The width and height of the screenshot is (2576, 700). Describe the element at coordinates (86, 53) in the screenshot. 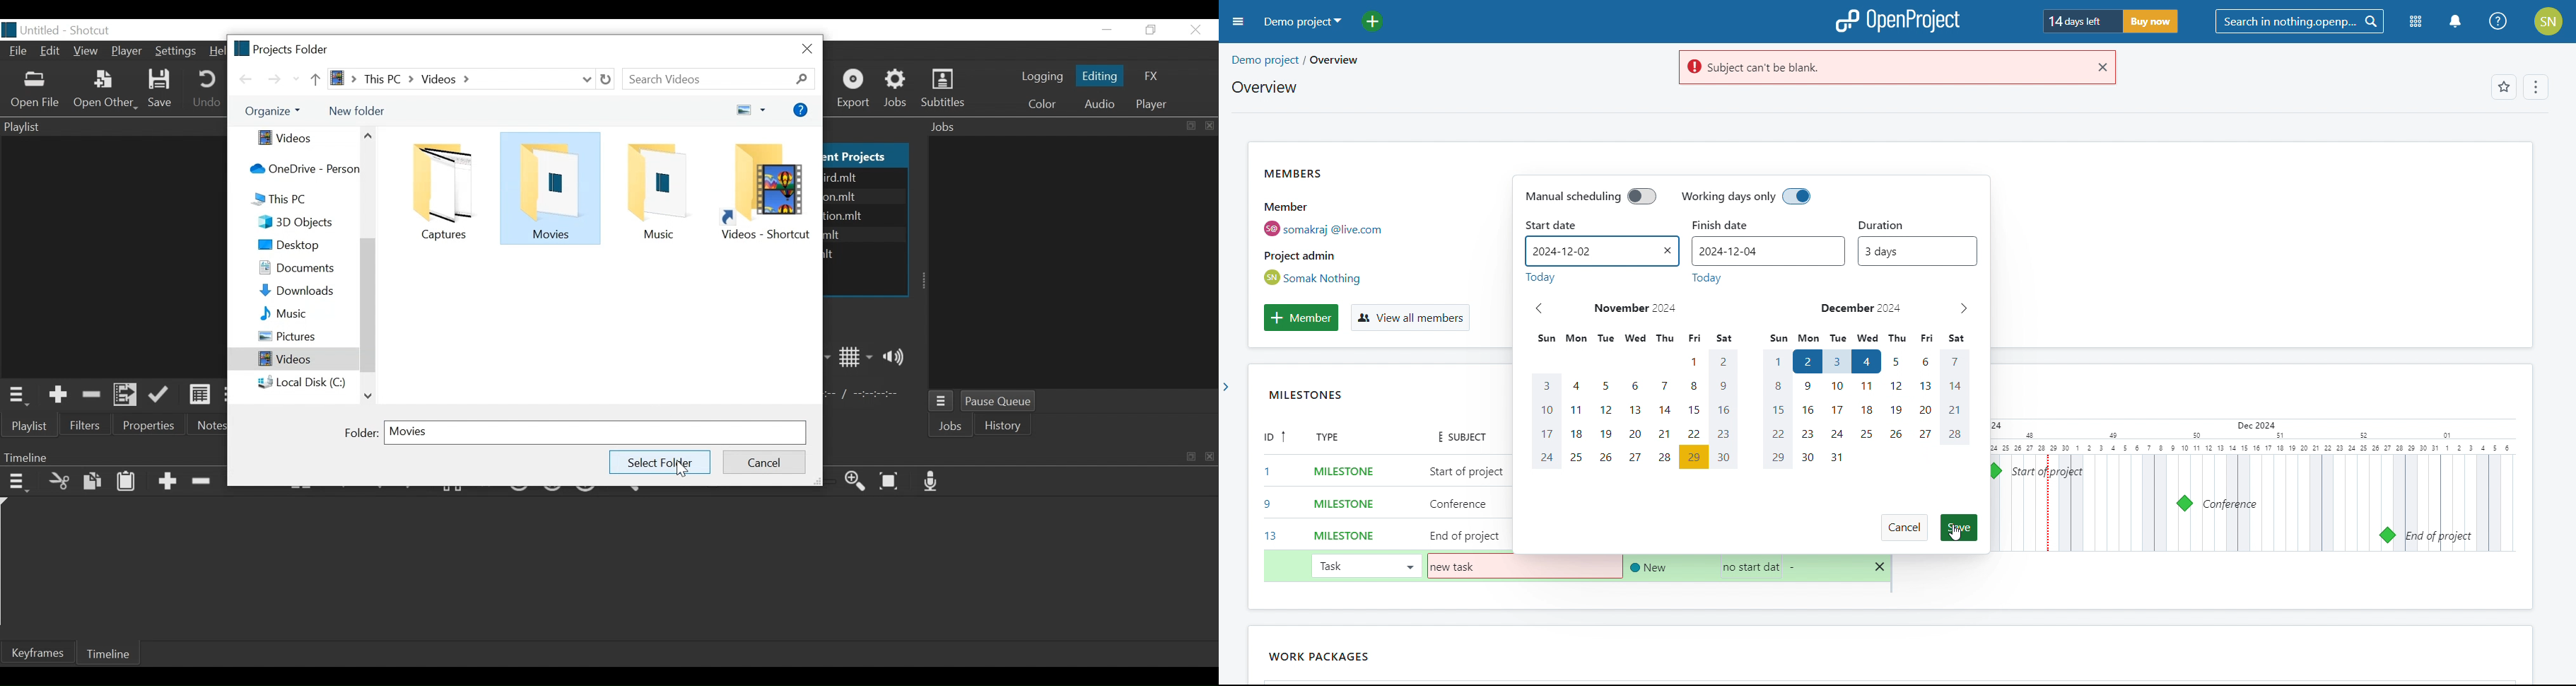

I see `View` at that location.